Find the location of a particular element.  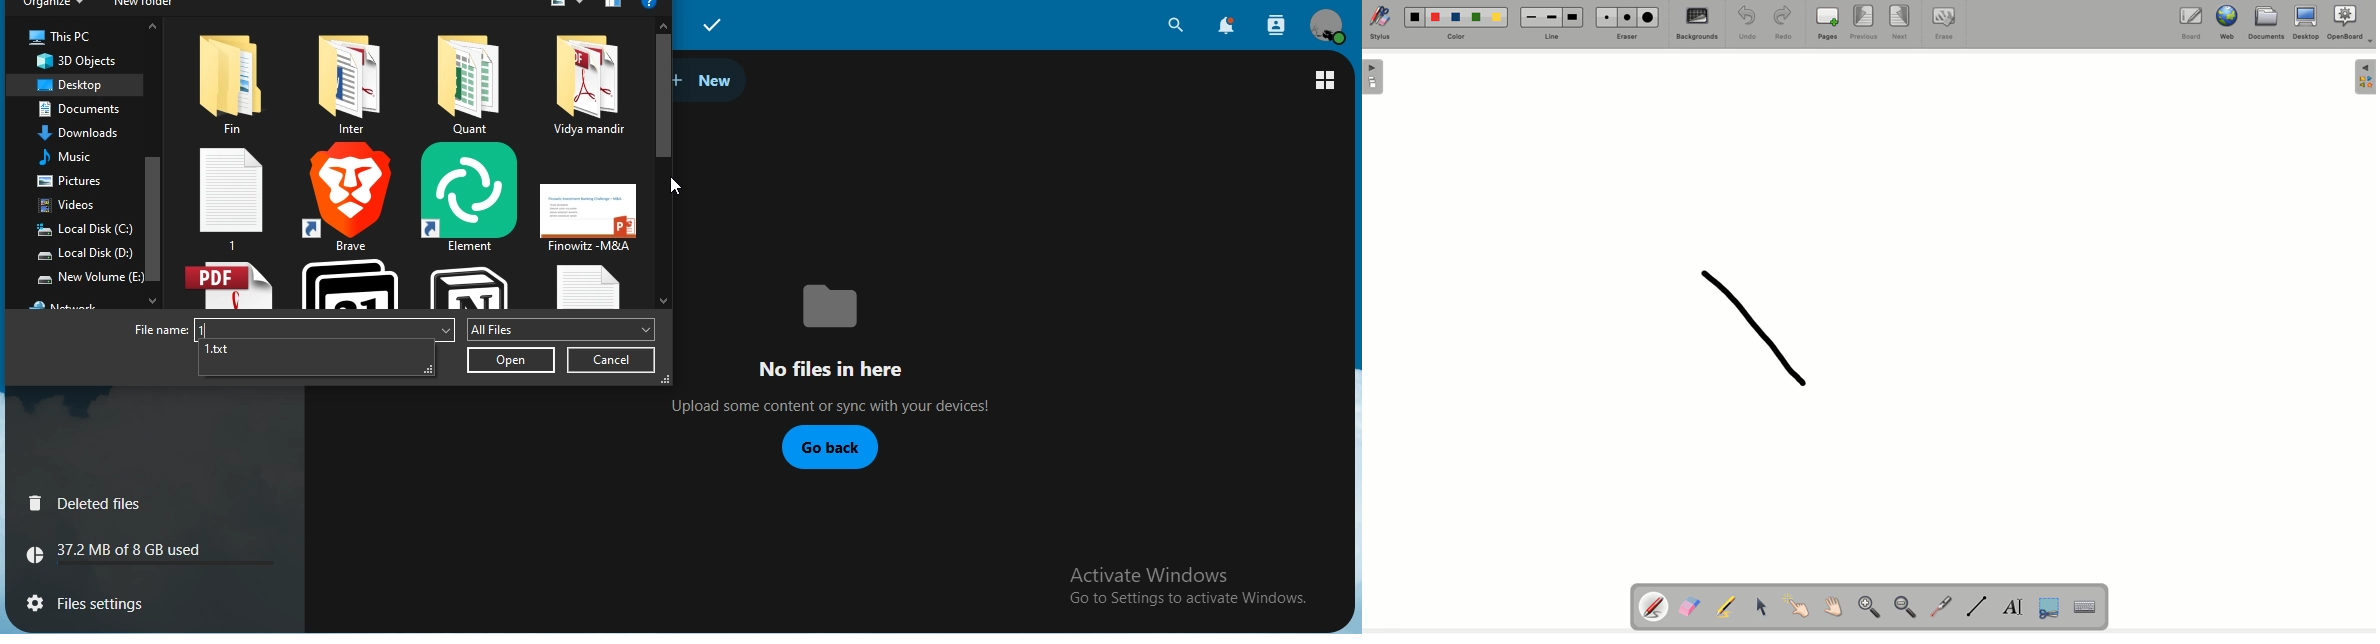

file is located at coordinates (587, 86).